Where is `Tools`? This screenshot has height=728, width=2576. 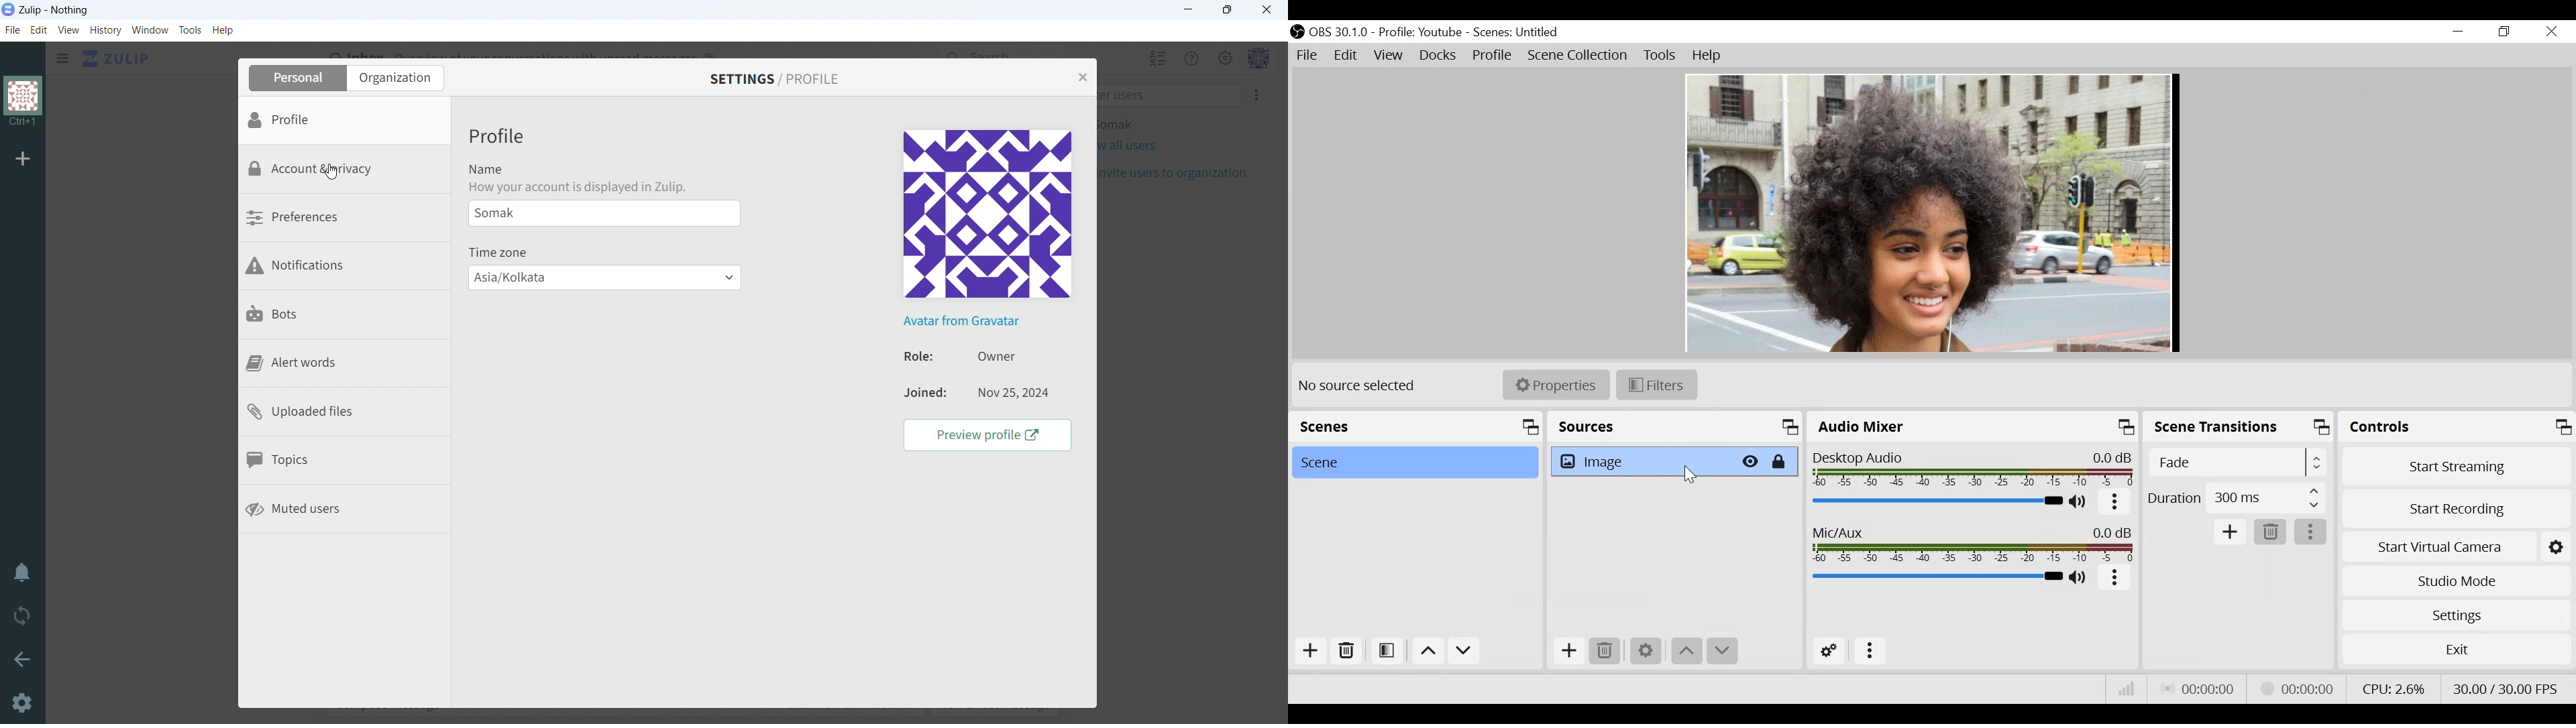
Tools is located at coordinates (1662, 56).